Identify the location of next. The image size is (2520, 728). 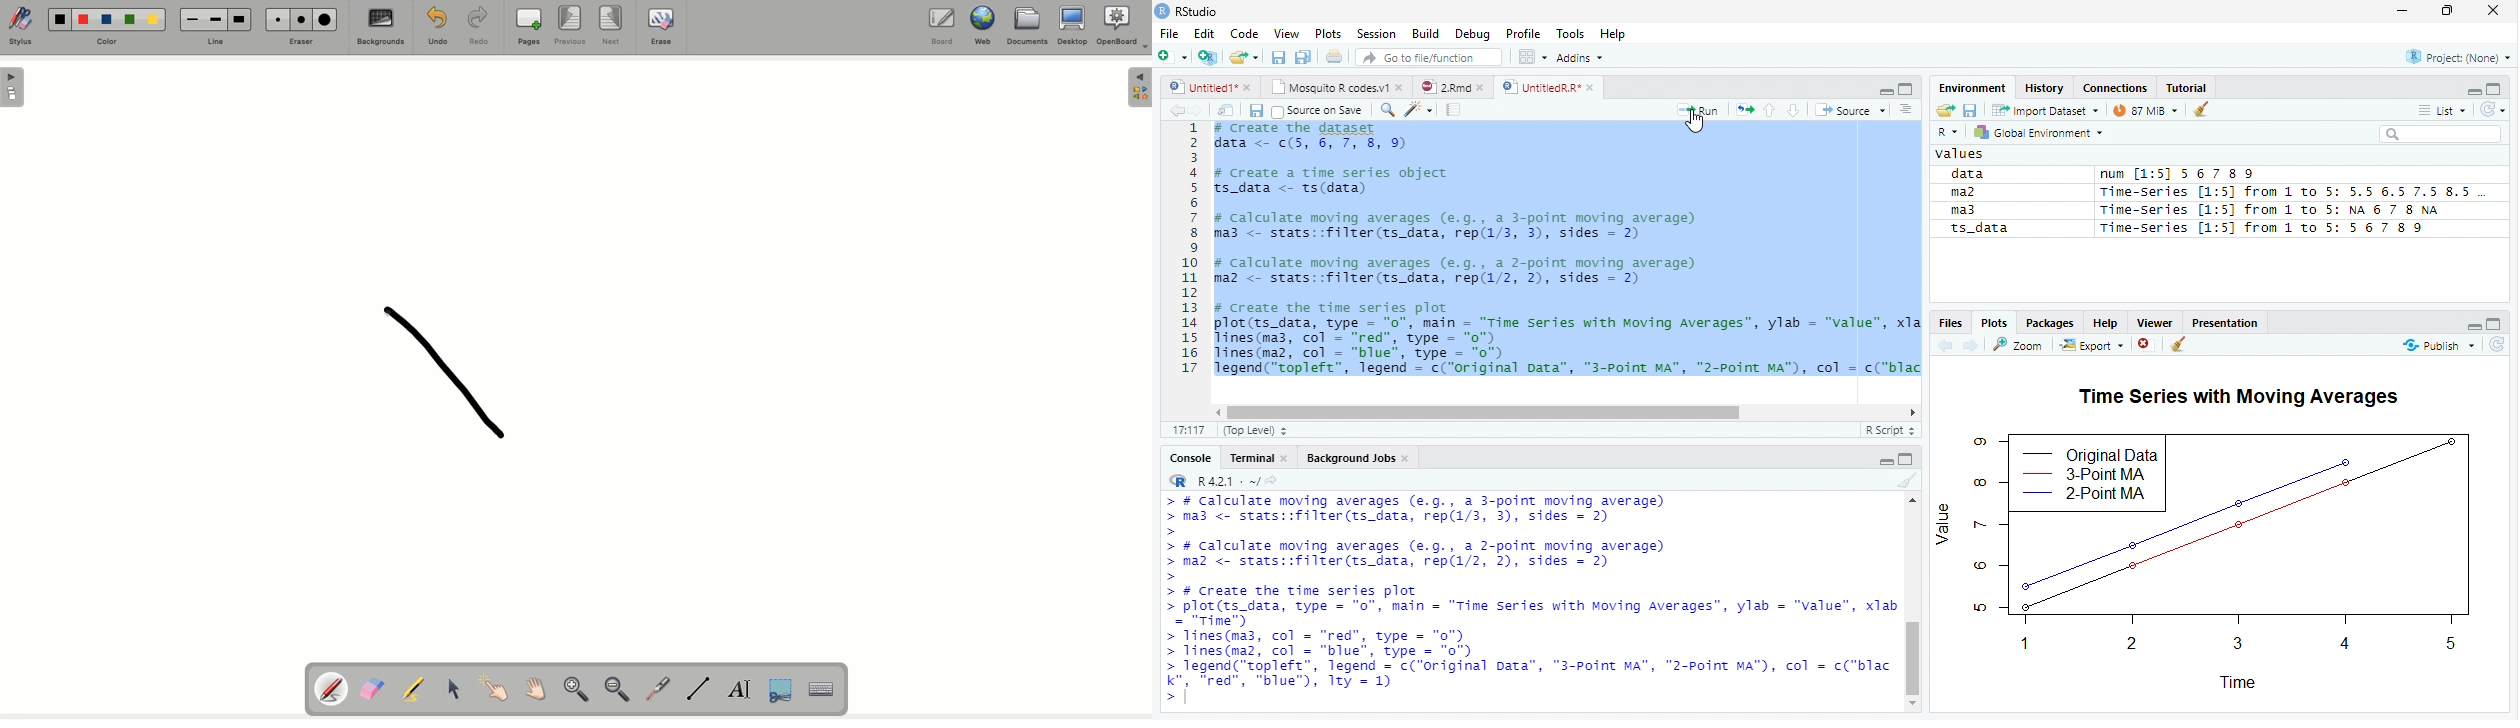
(1971, 345).